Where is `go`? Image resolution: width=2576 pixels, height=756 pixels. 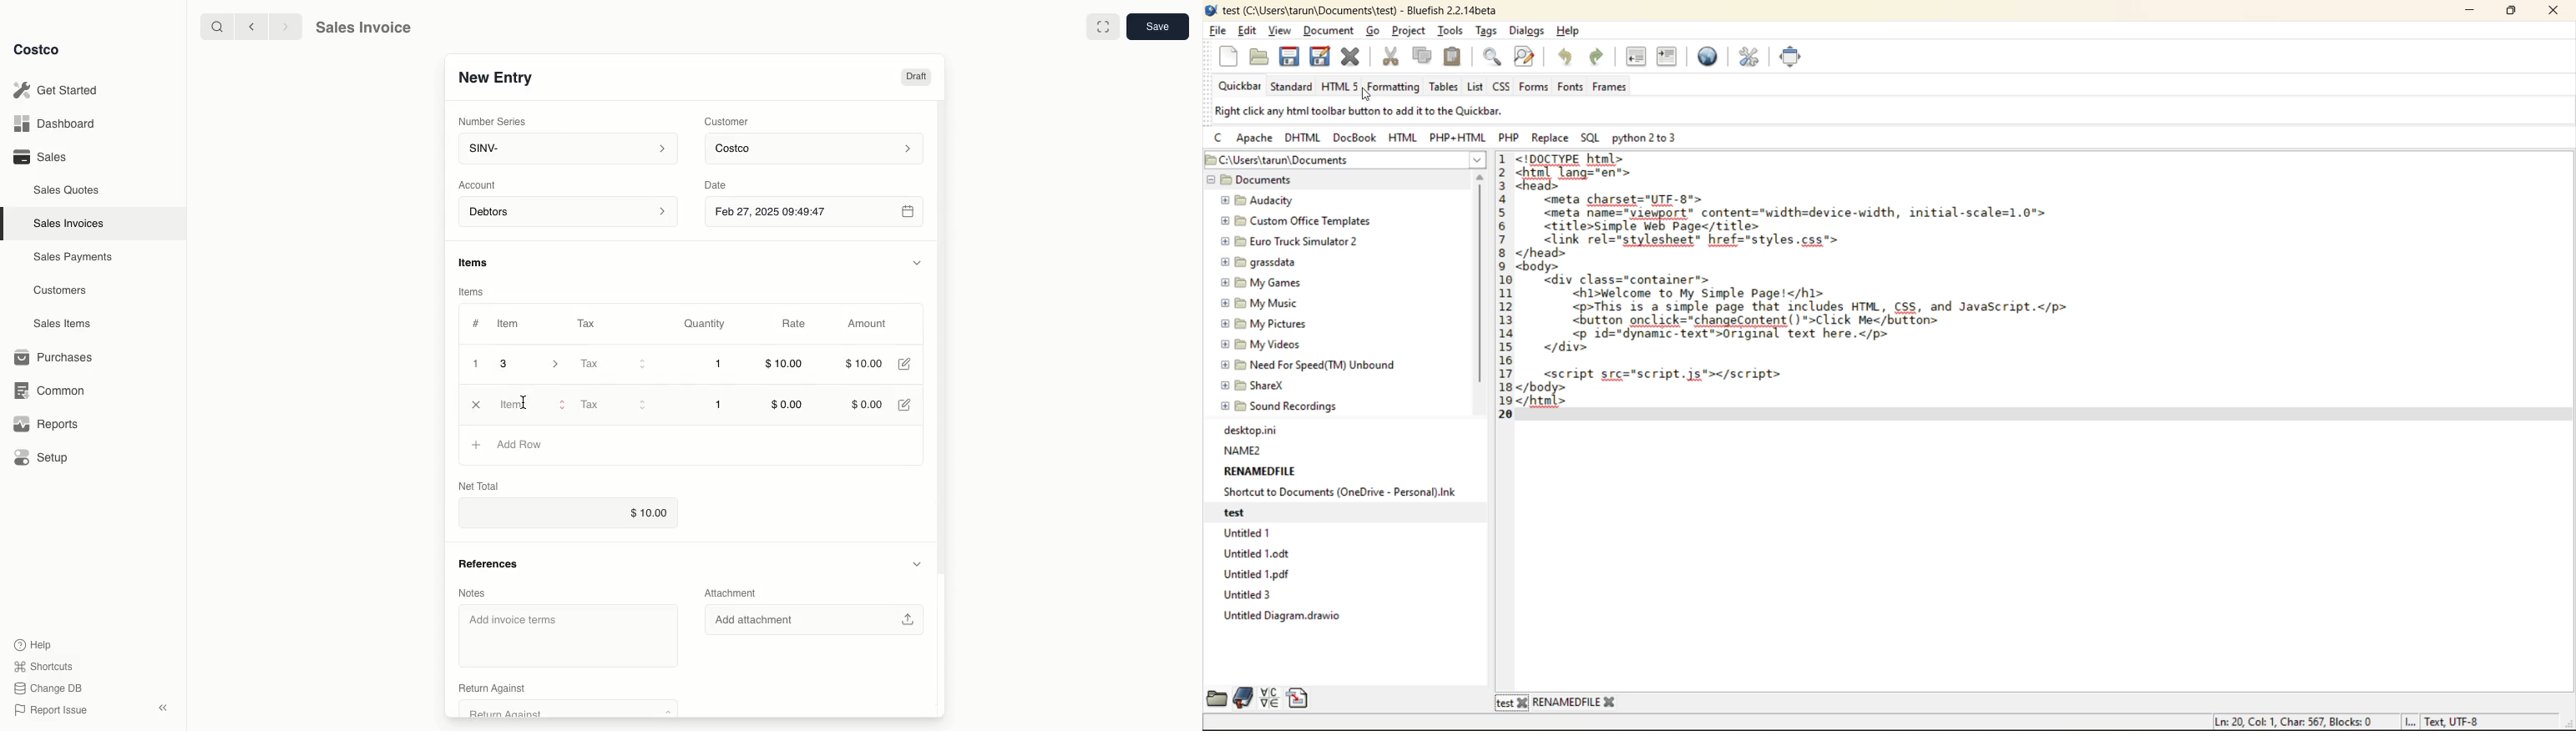
go is located at coordinates (1375, 32).